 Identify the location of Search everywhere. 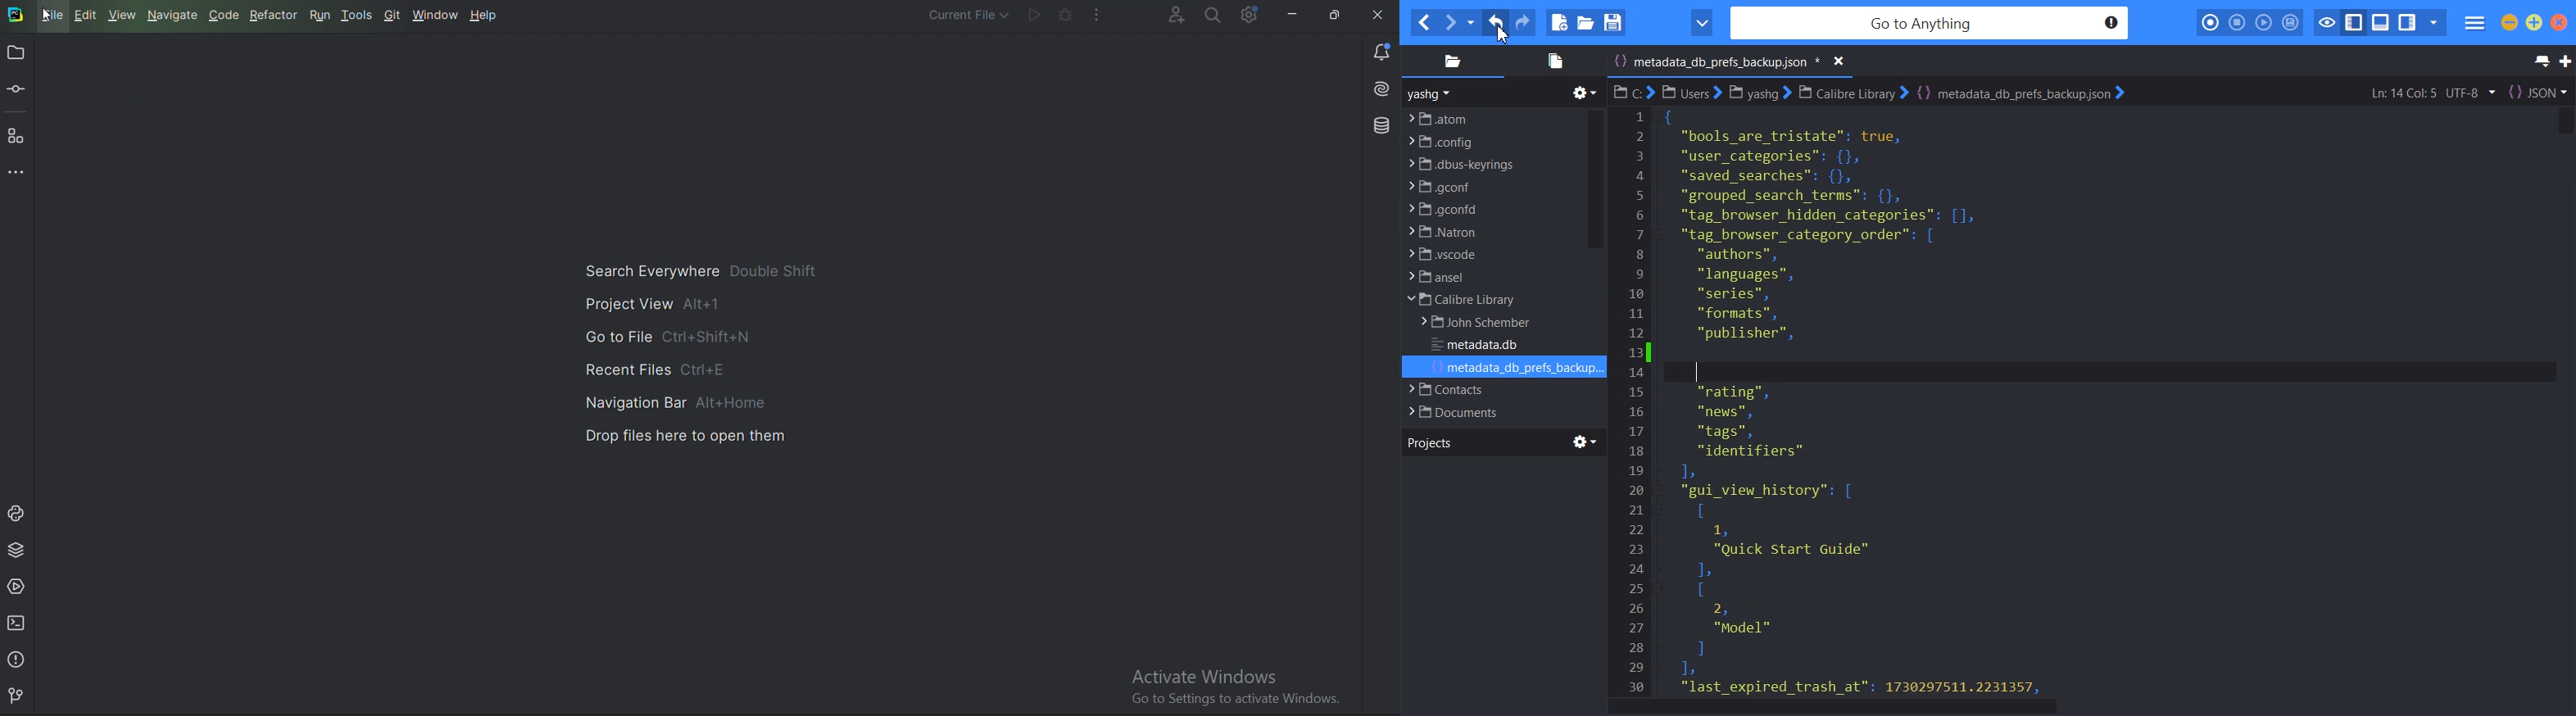
(1215, 16).